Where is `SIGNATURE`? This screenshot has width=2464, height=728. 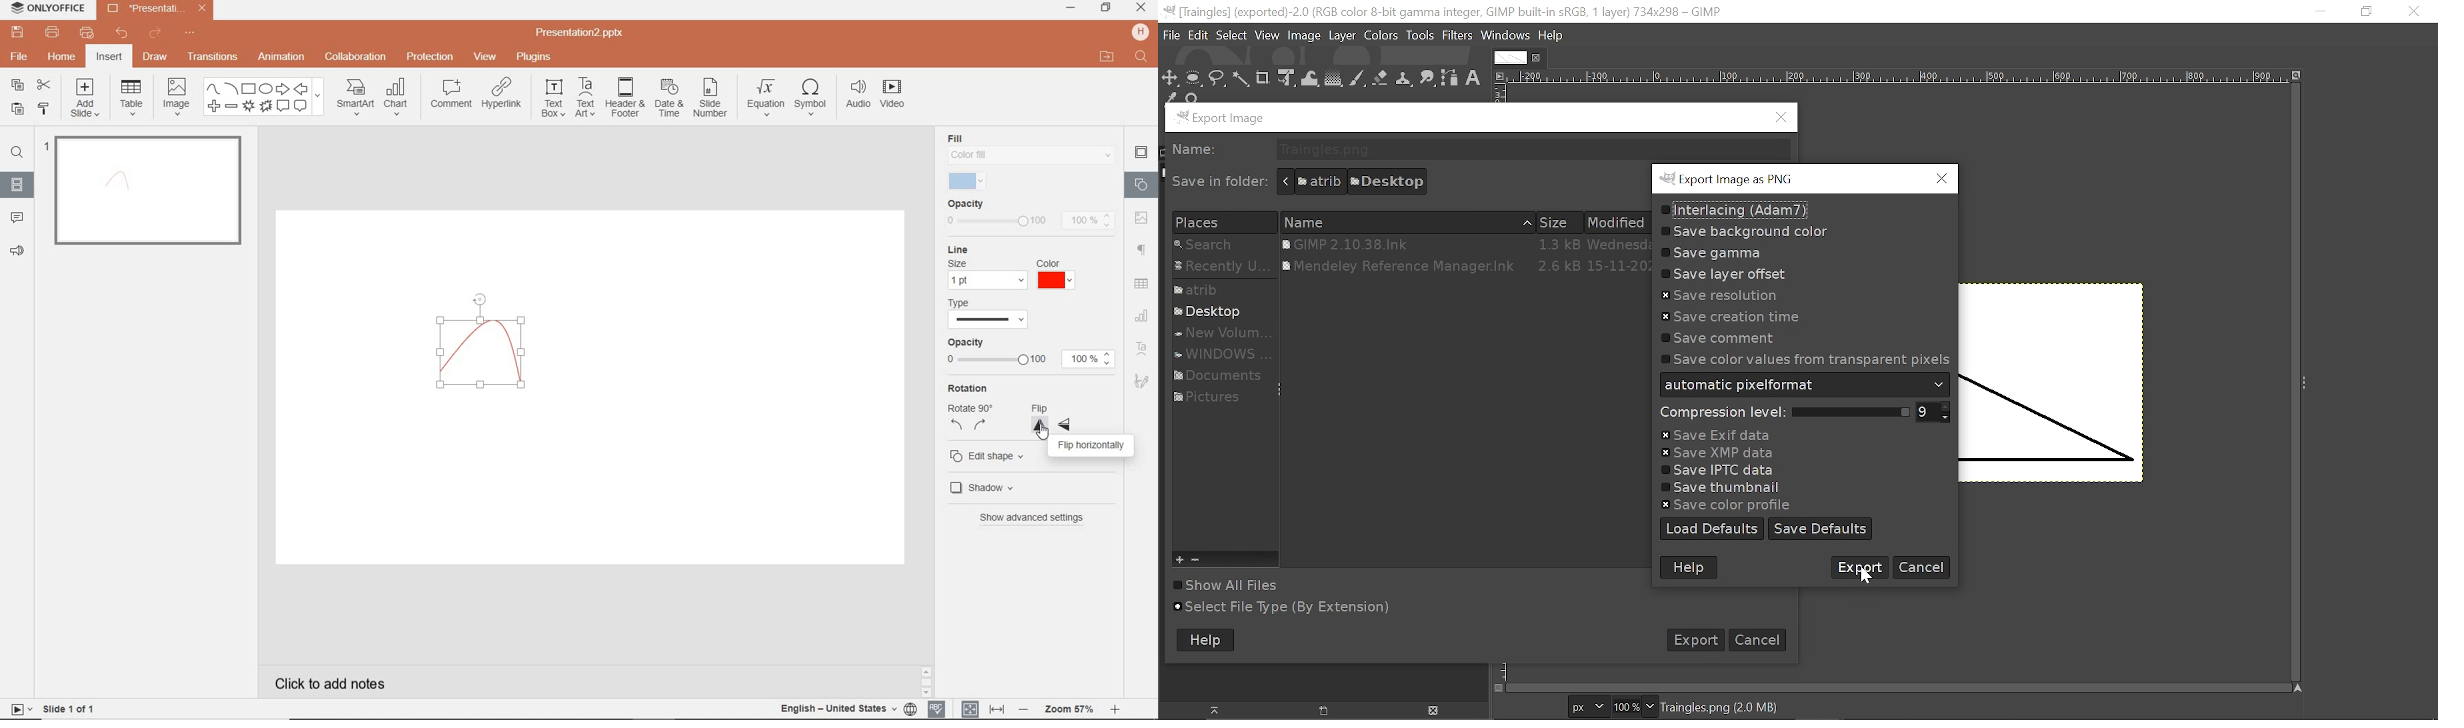 SIGNATURE is located at coordinates (1143, 382).